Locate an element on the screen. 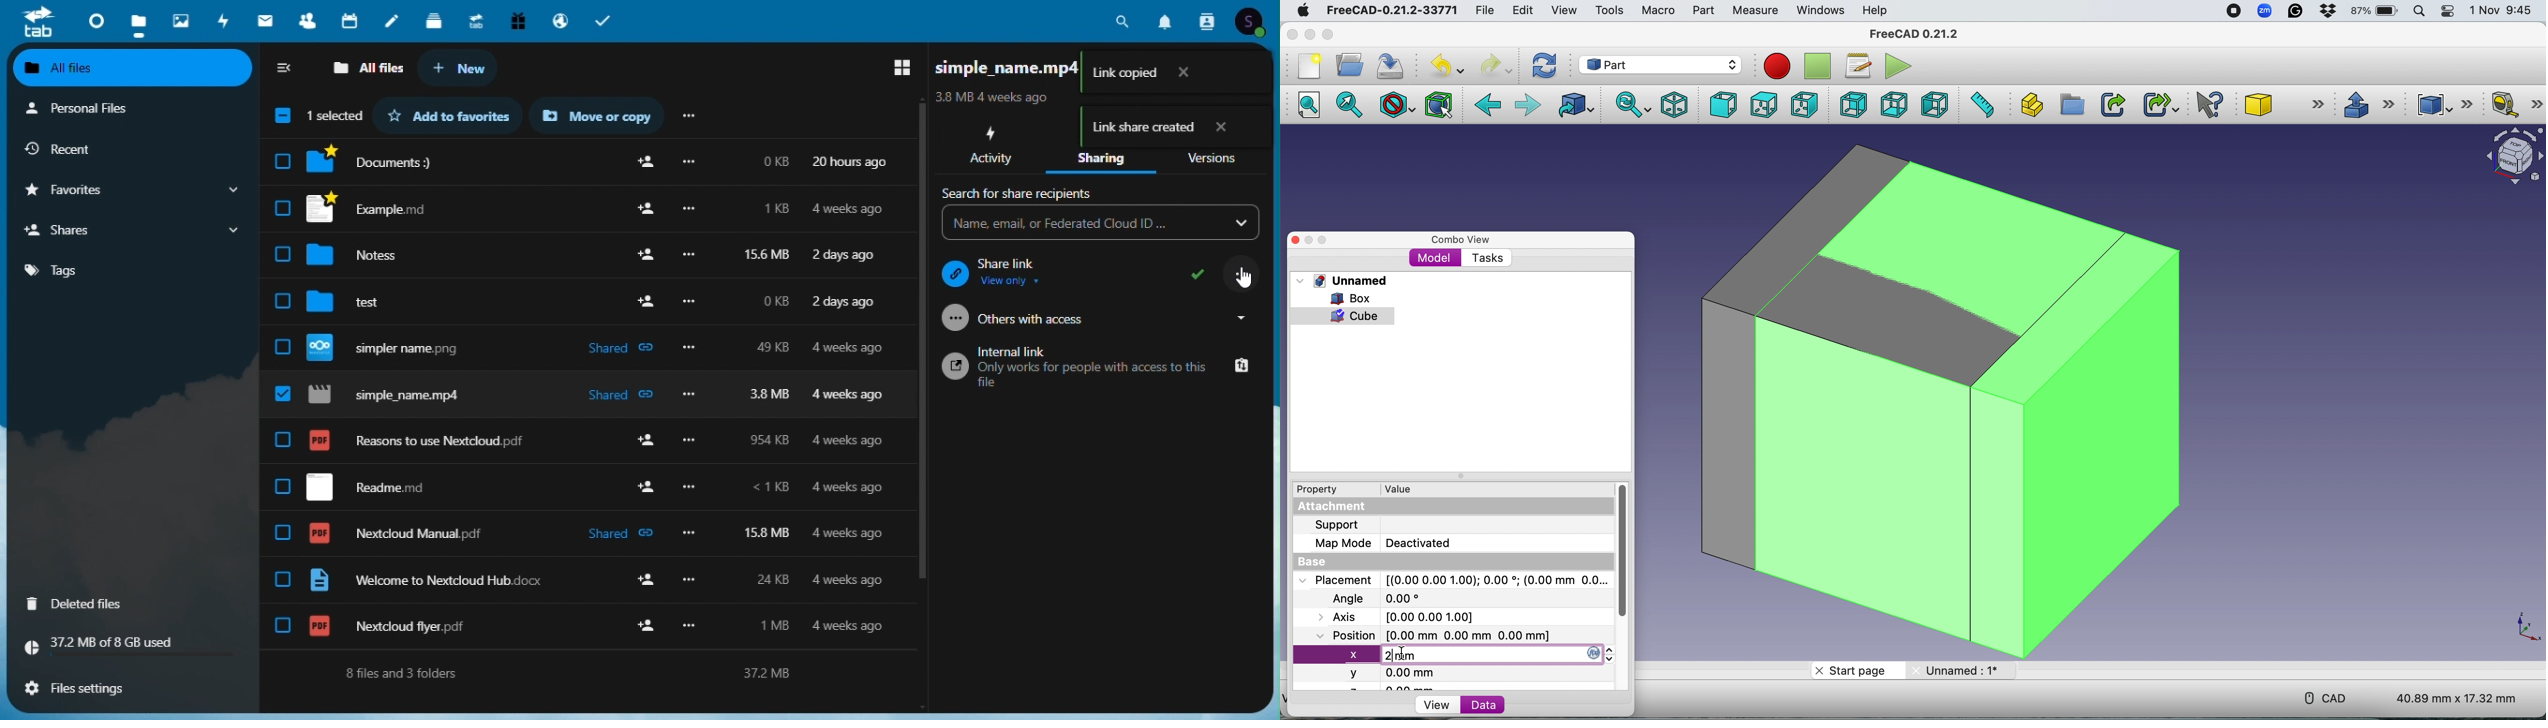  FreeCAD-0.21.2-33771 is located at coordinates (1392, 10).